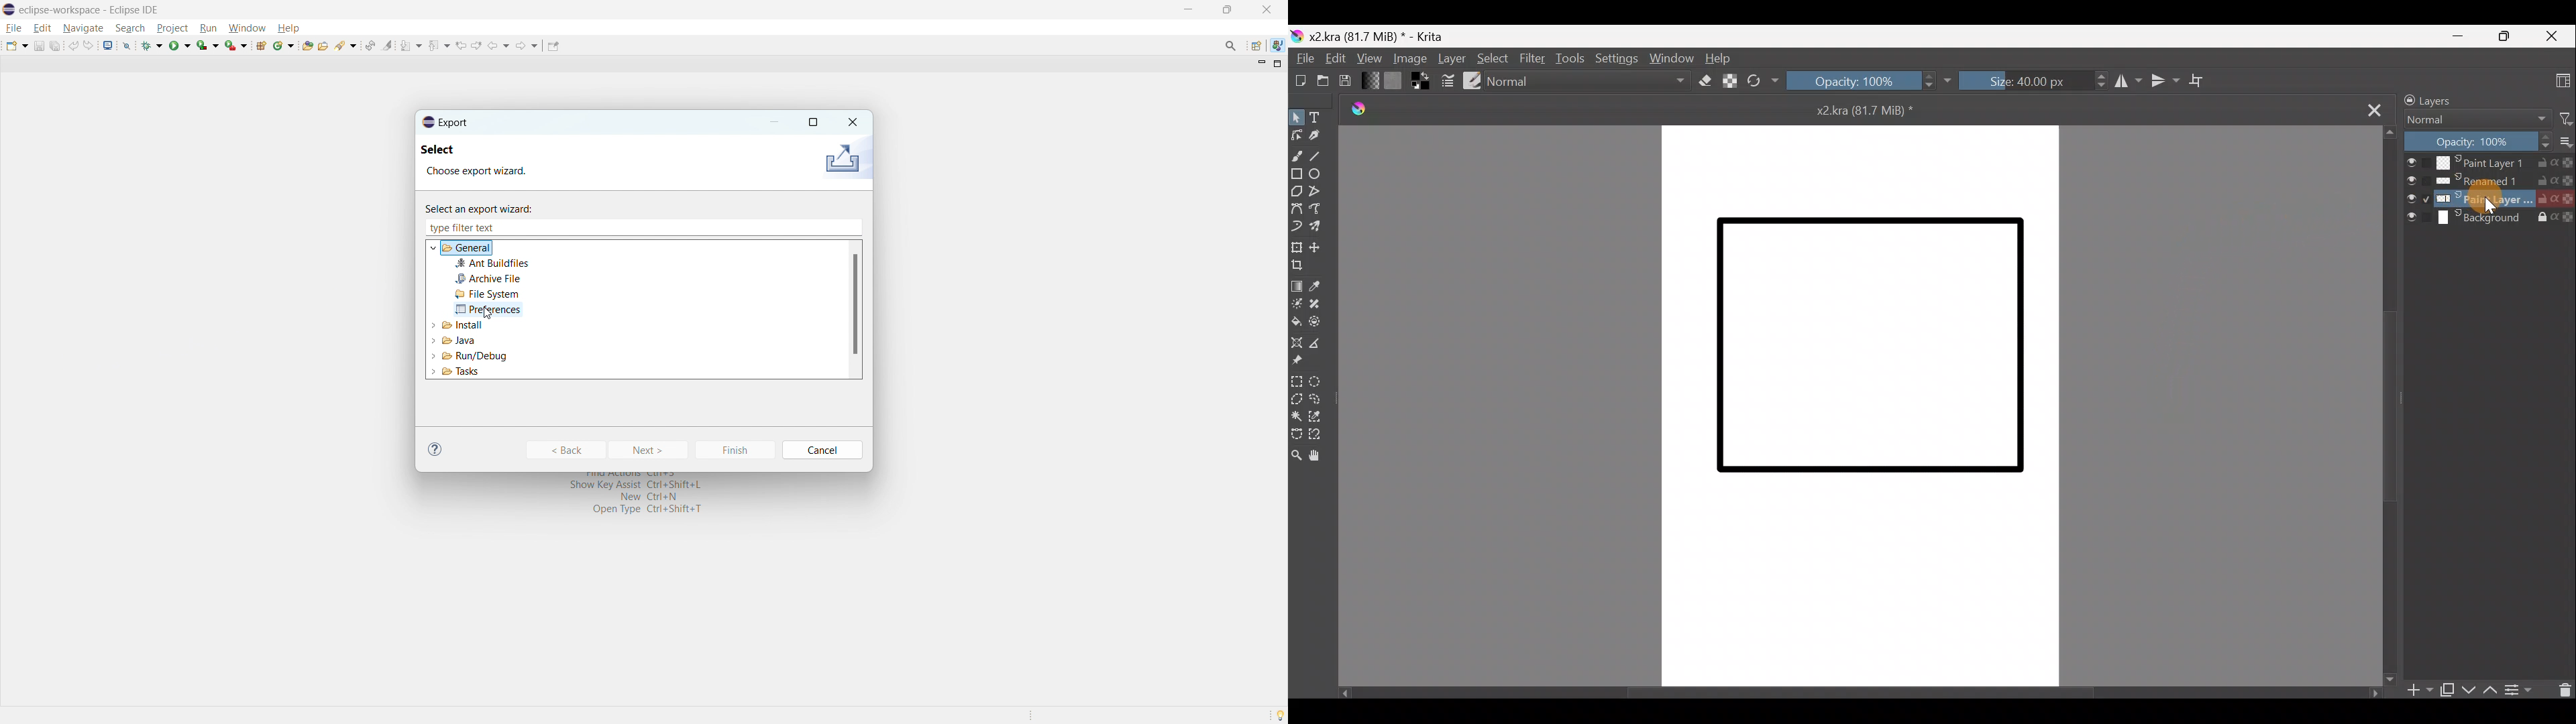 This screenshot has height=728, width=2576. Describe the element at coordinates (552, 46) in the screenshot. I see `pin editor` at that location.